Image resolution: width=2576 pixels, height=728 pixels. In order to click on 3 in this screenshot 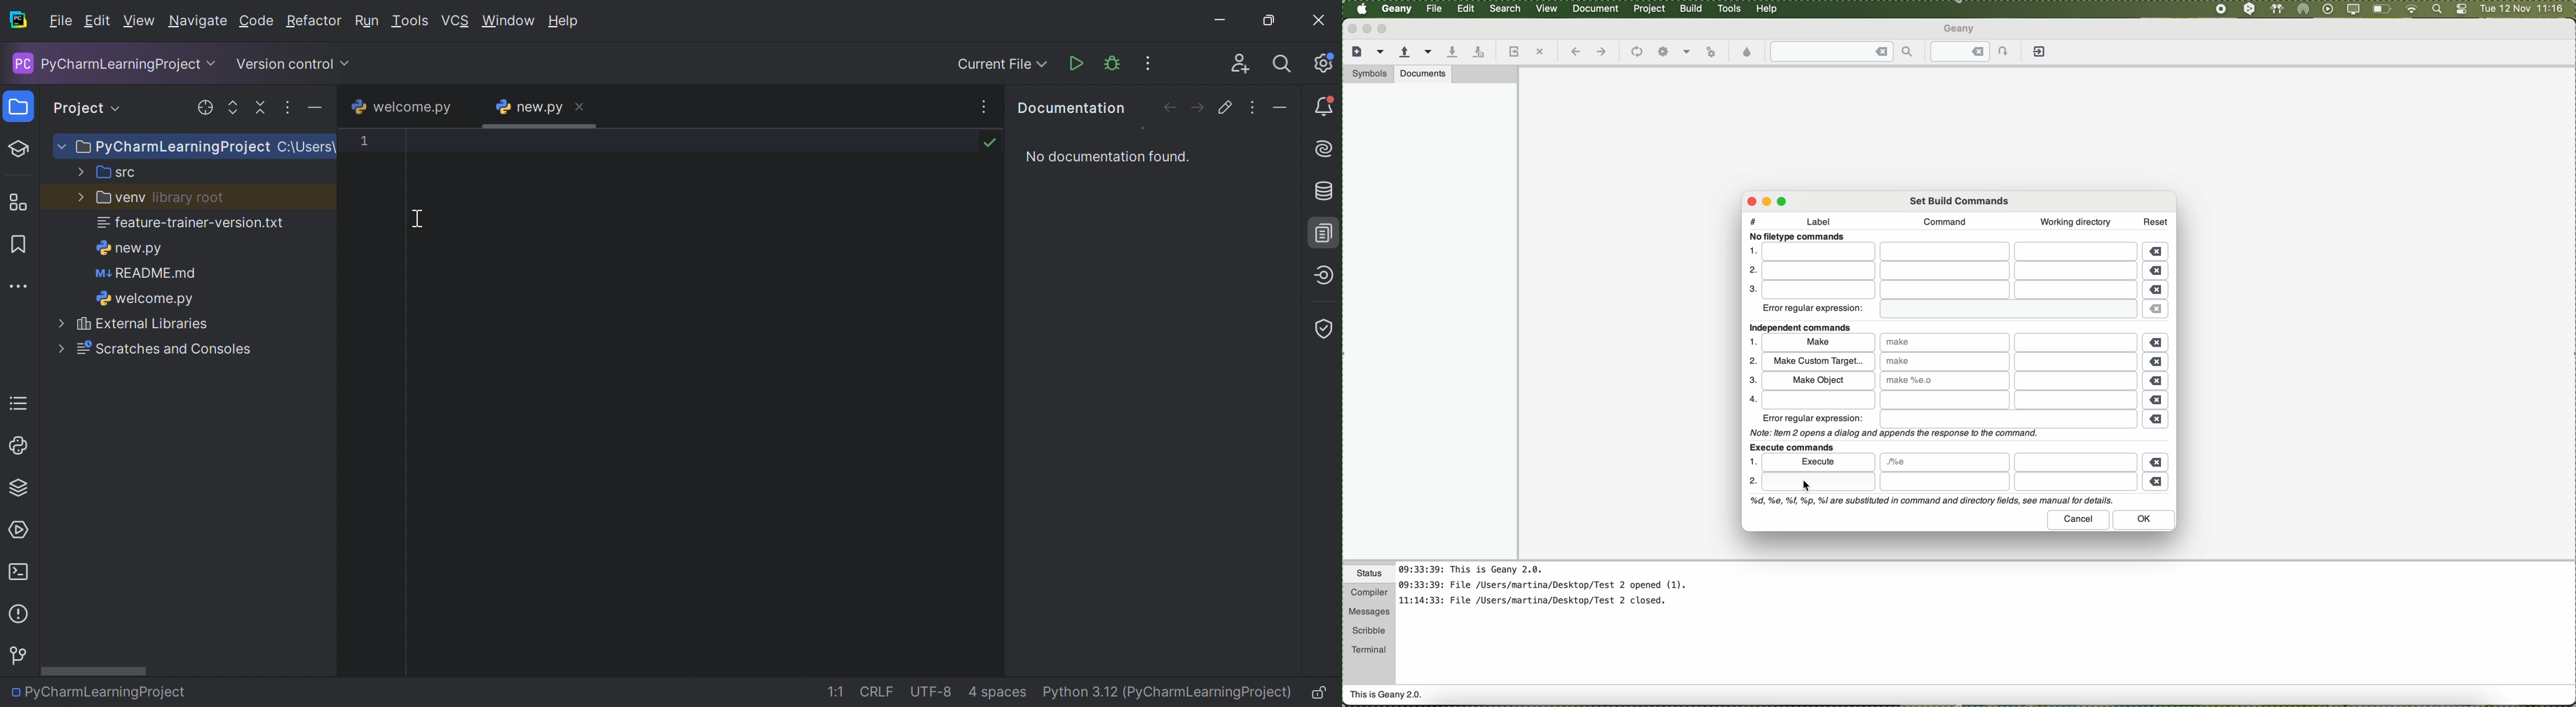, I will do `click(1750, 380)`.